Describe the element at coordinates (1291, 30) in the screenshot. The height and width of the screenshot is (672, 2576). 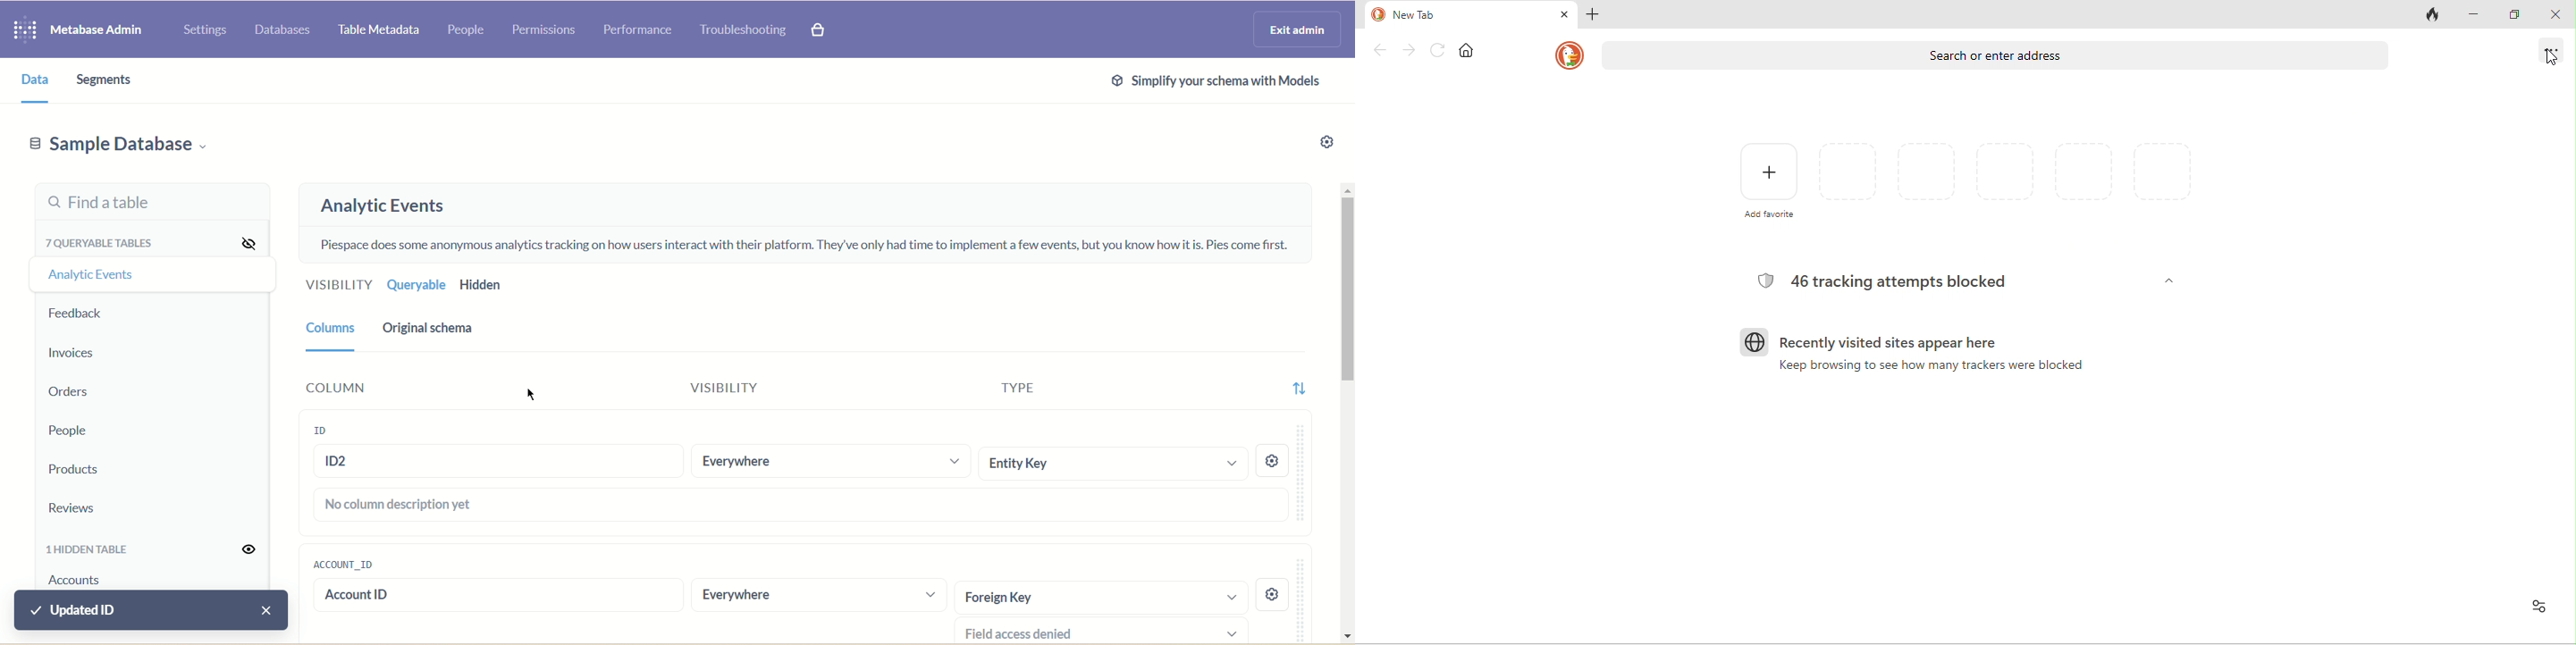
I see `Exit admin` at that location.